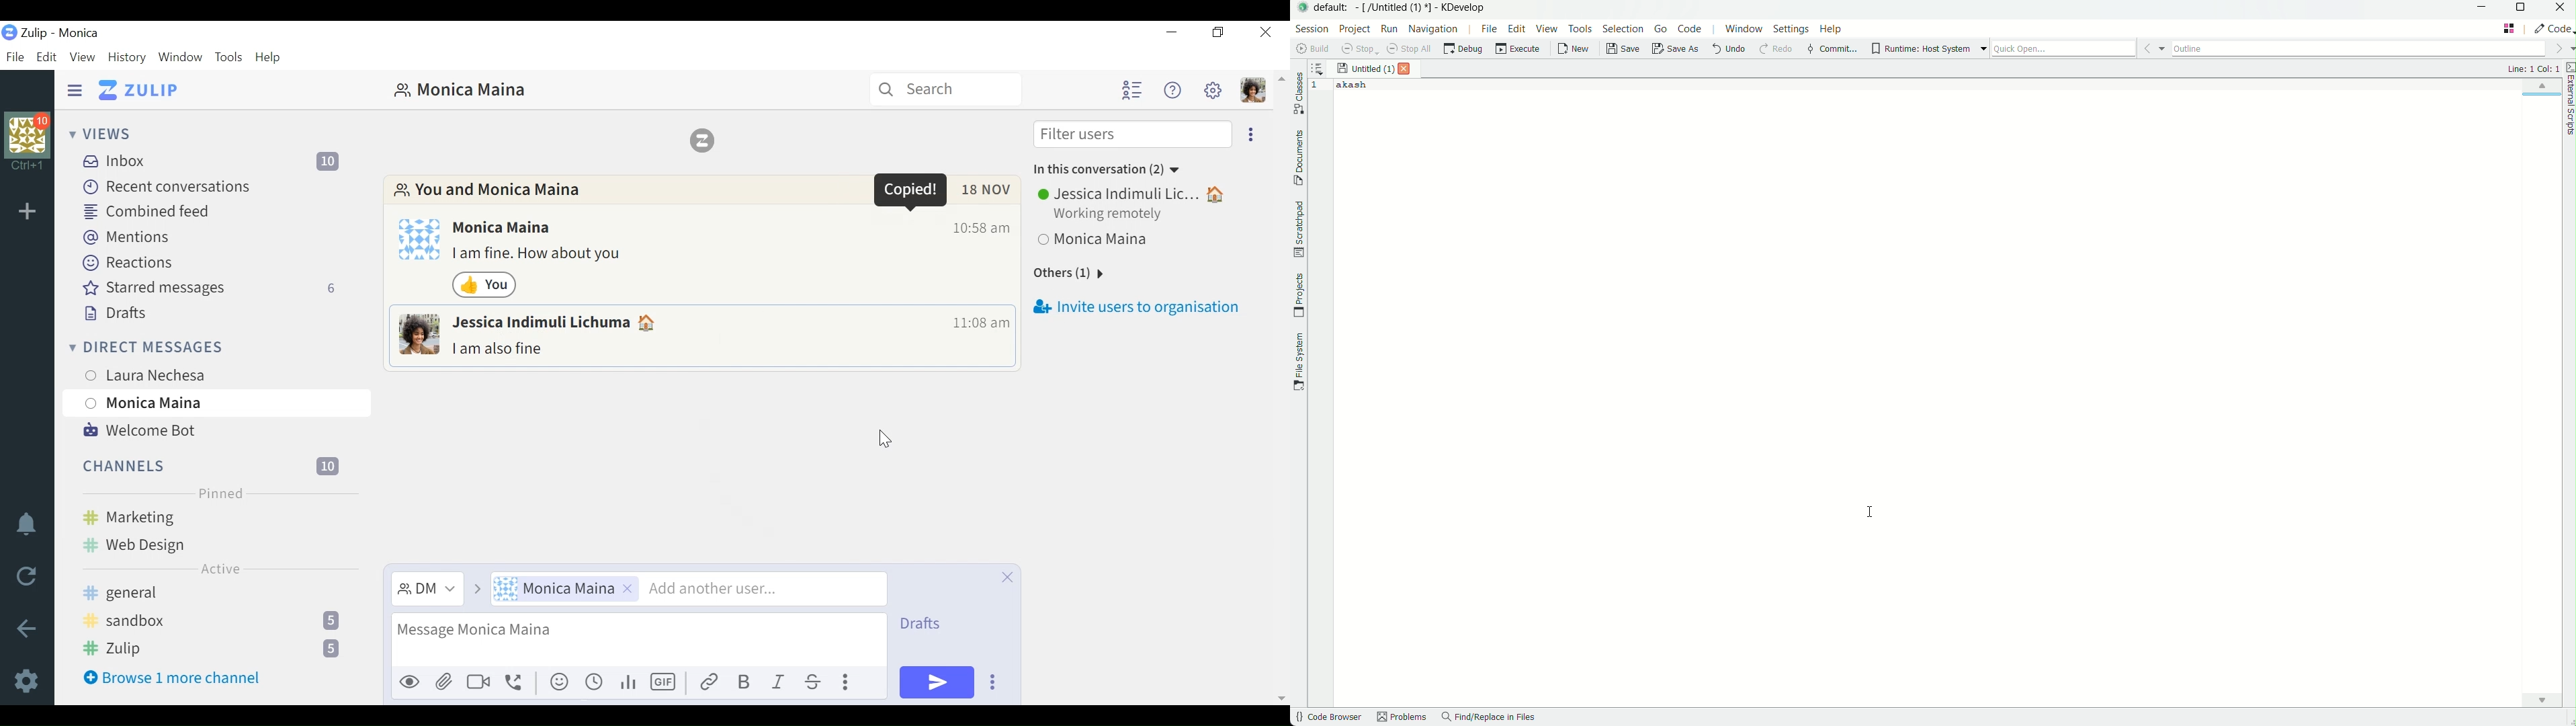  What do you see at coordinates (172, 677) in the screenshot?
I see `Browse 1 more channel` at bounding box center [172, 677].